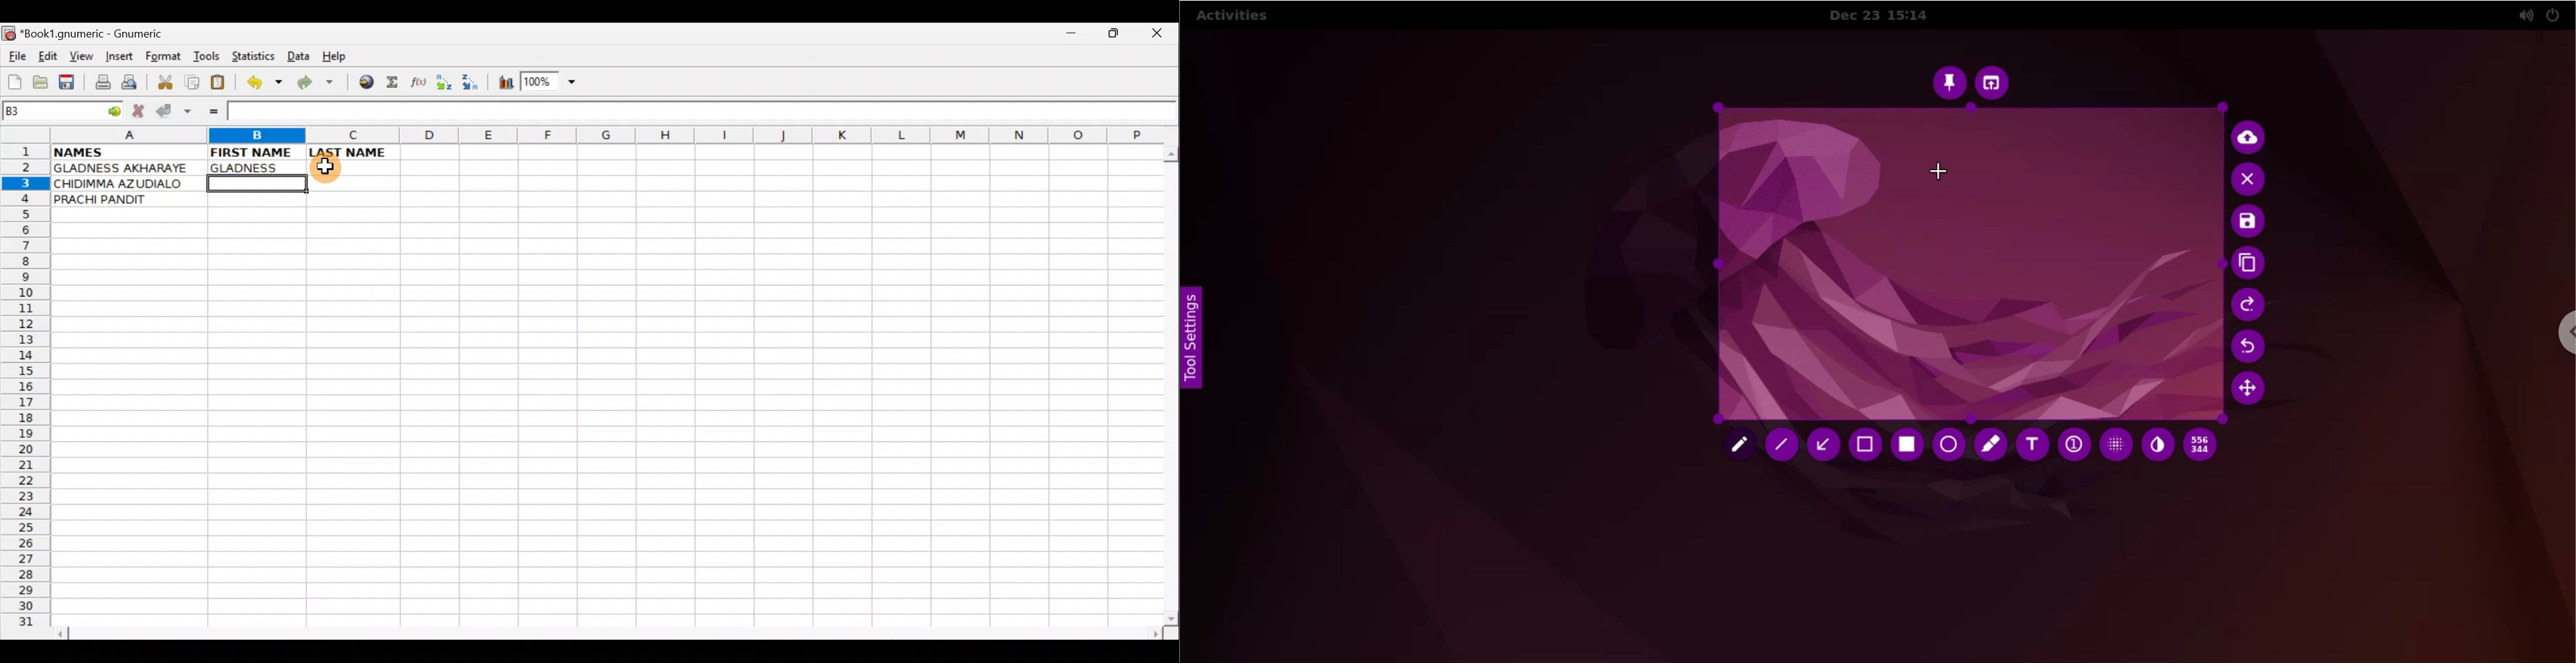 Image resolution: width=2576 pixels, height=672 pixels. Describe the element at coordinates (1868, 445) in the screenshot. I see `selection` at that location.